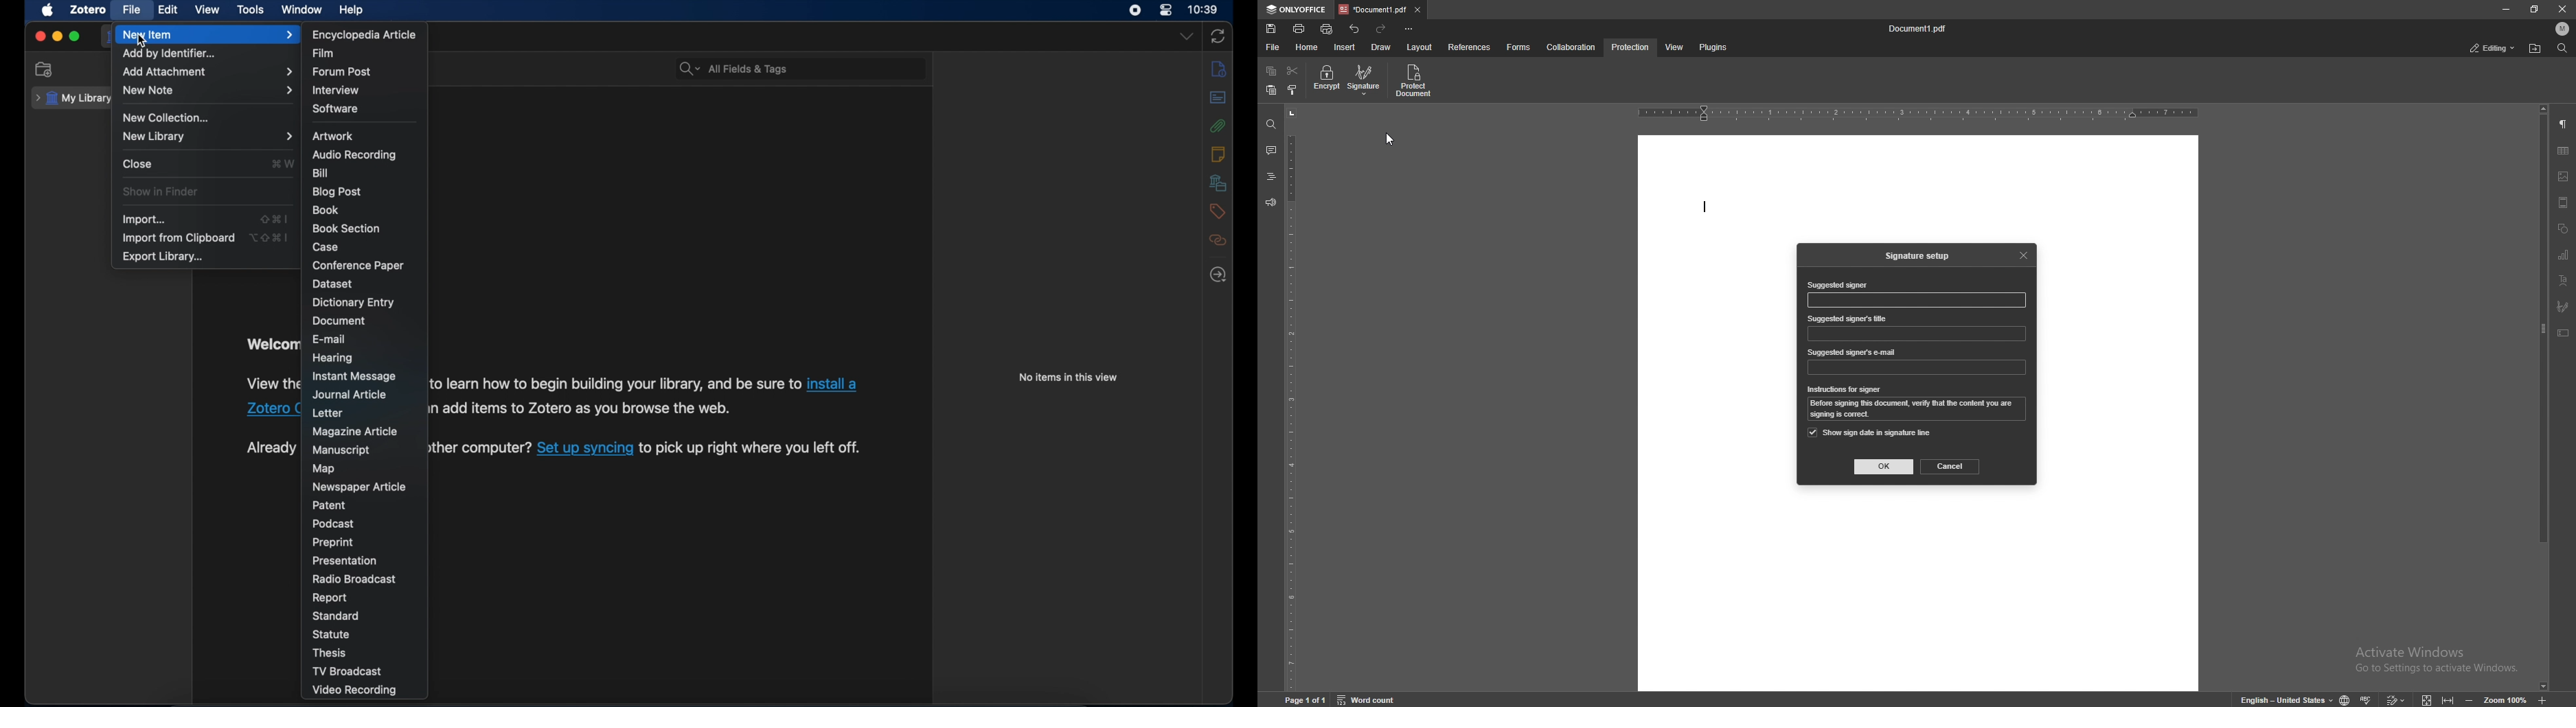  Describe the element at coordinates (2563, 29) in the screenshot. I see `profile` at that location.